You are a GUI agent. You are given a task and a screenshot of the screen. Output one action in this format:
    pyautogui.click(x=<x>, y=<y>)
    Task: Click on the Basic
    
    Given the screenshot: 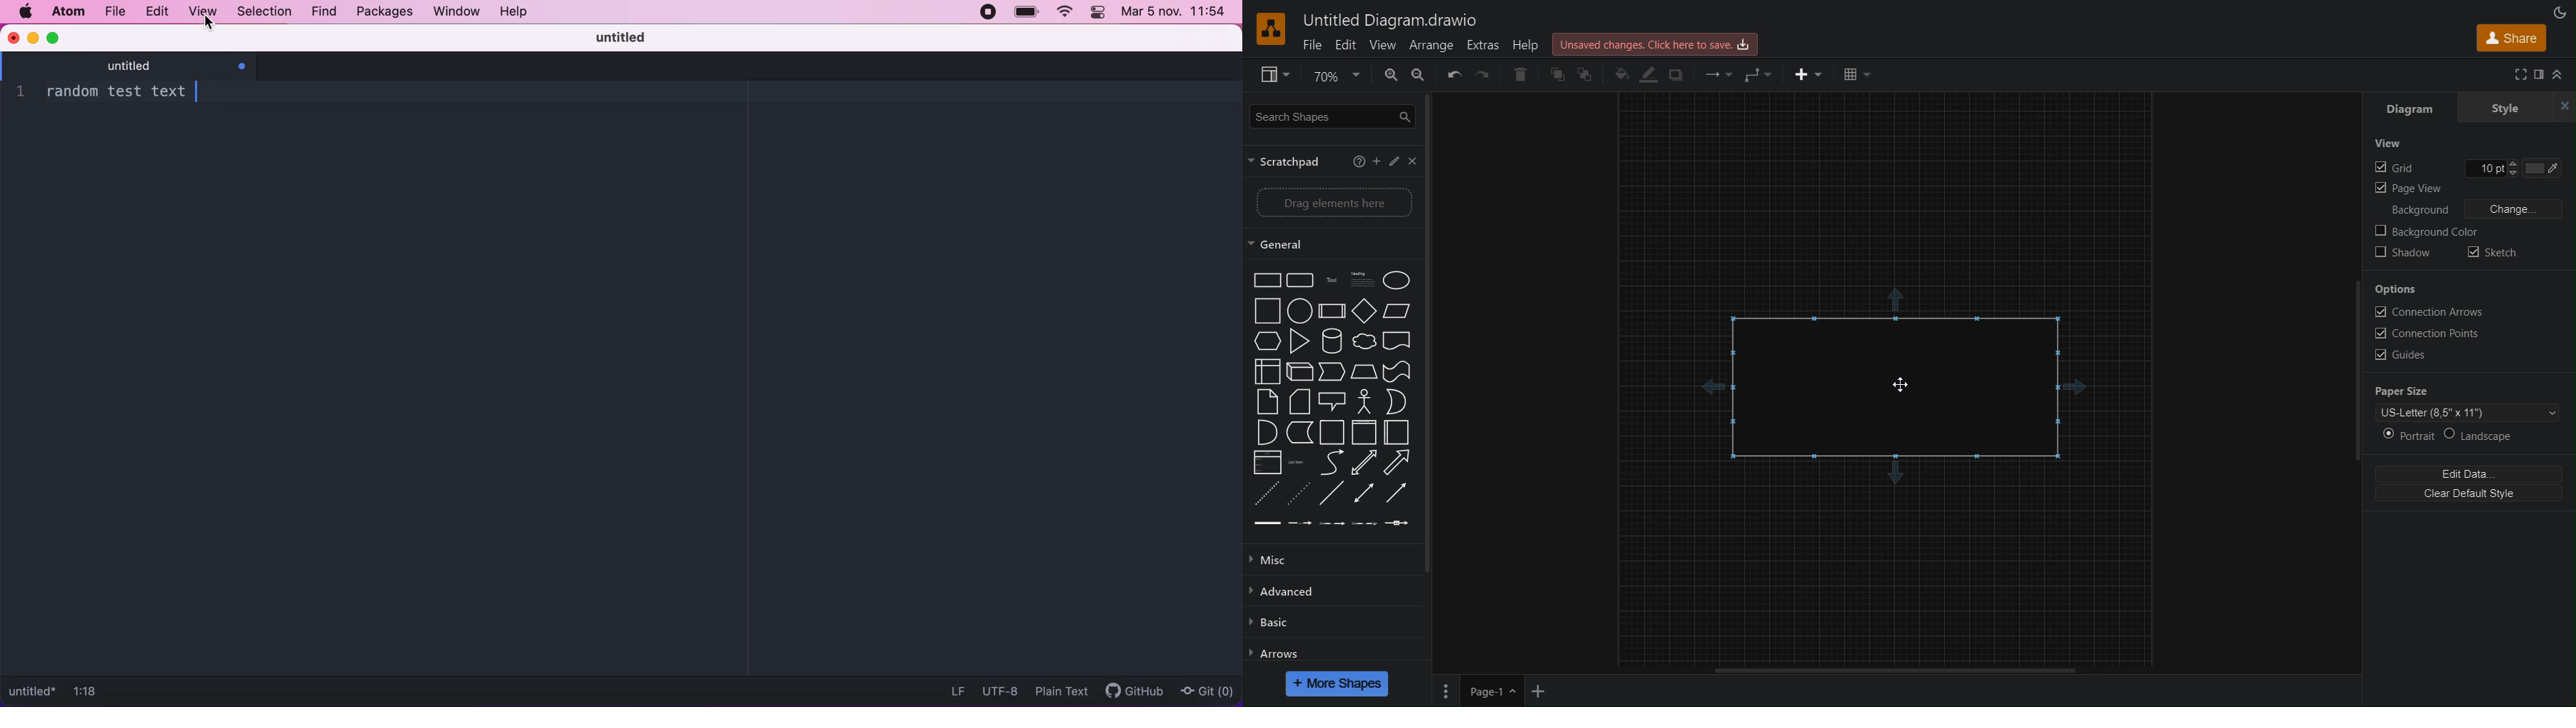 What is the action you would take?
    pyautogui.click(x=1272, y=625)
    